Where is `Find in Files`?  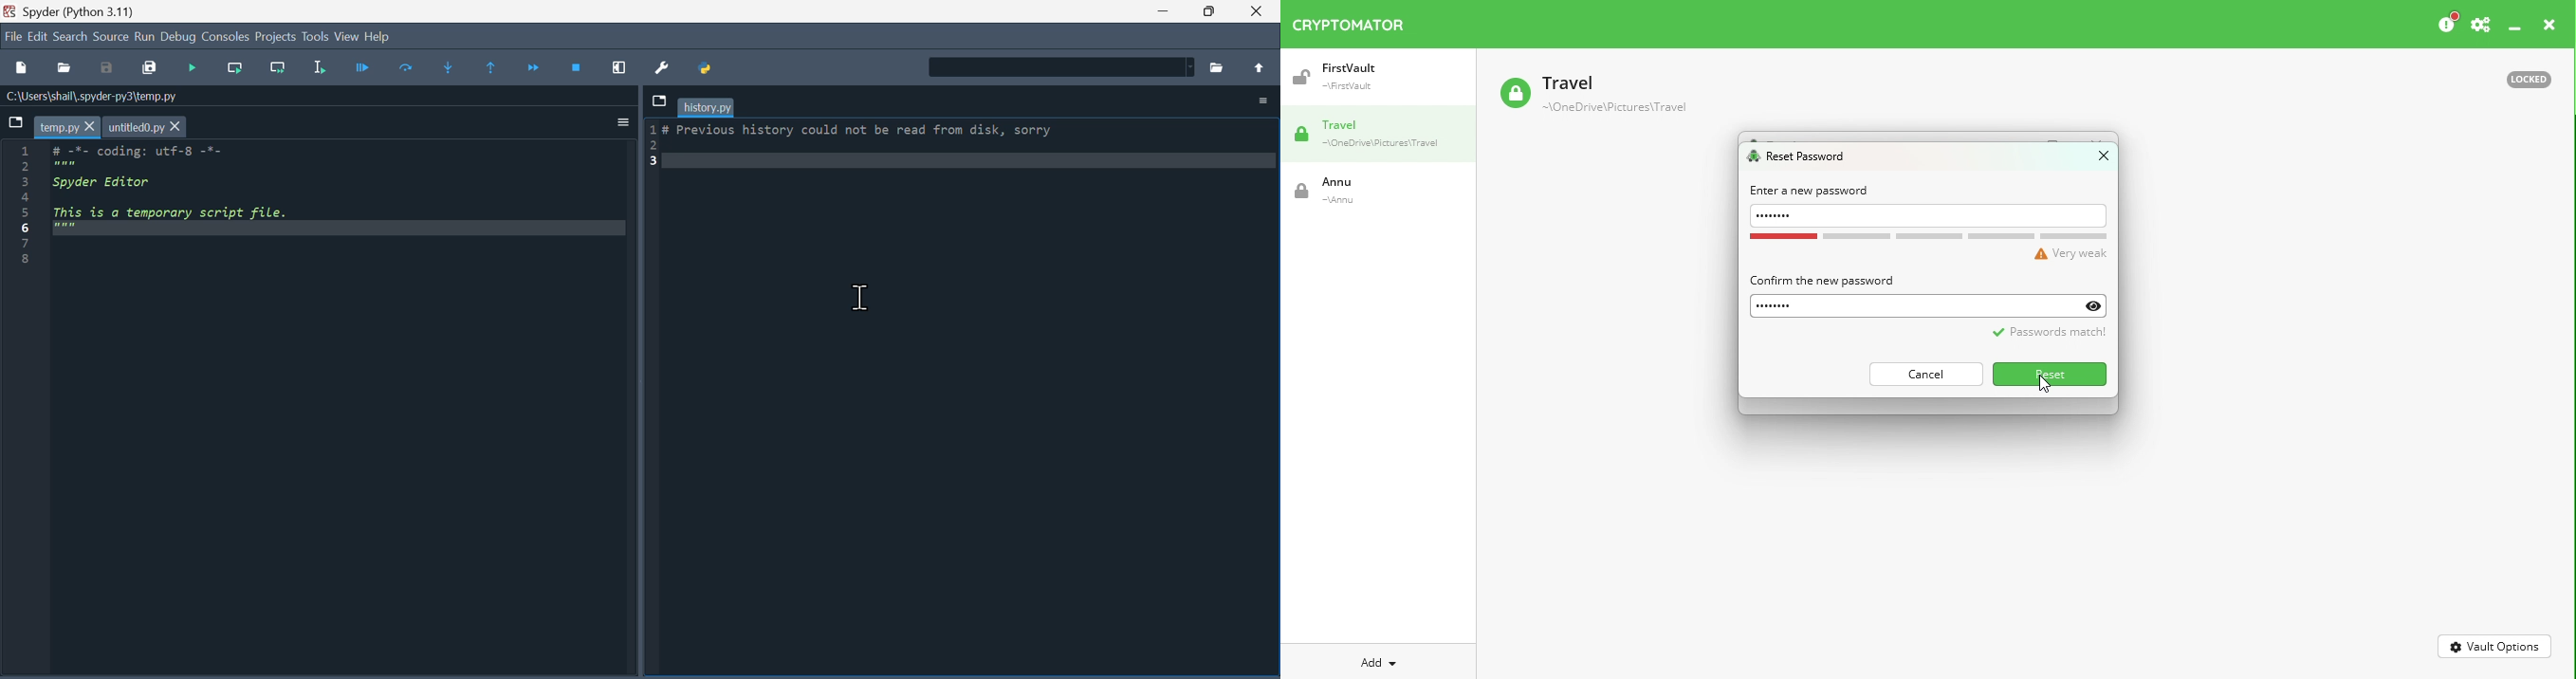 Find in Files is located at coordinates (1059, 67).